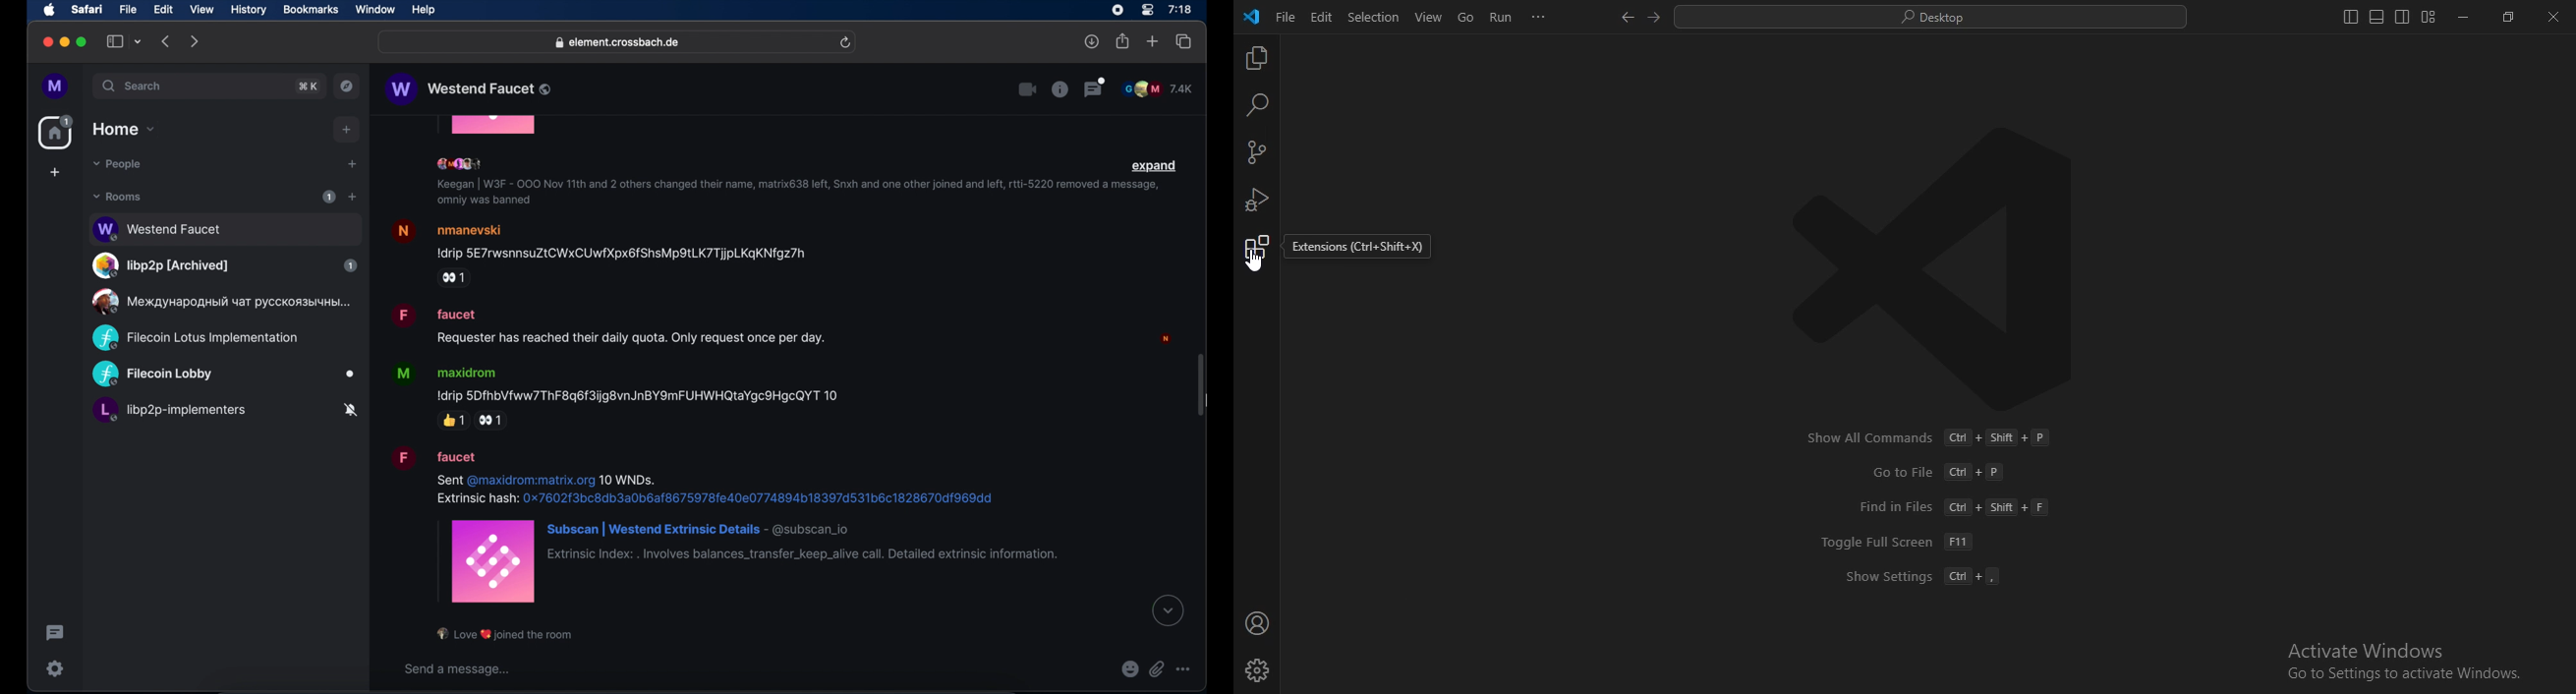  Describe the element at coordinates (201, 10) in the screenshot. I see `view` at that location.